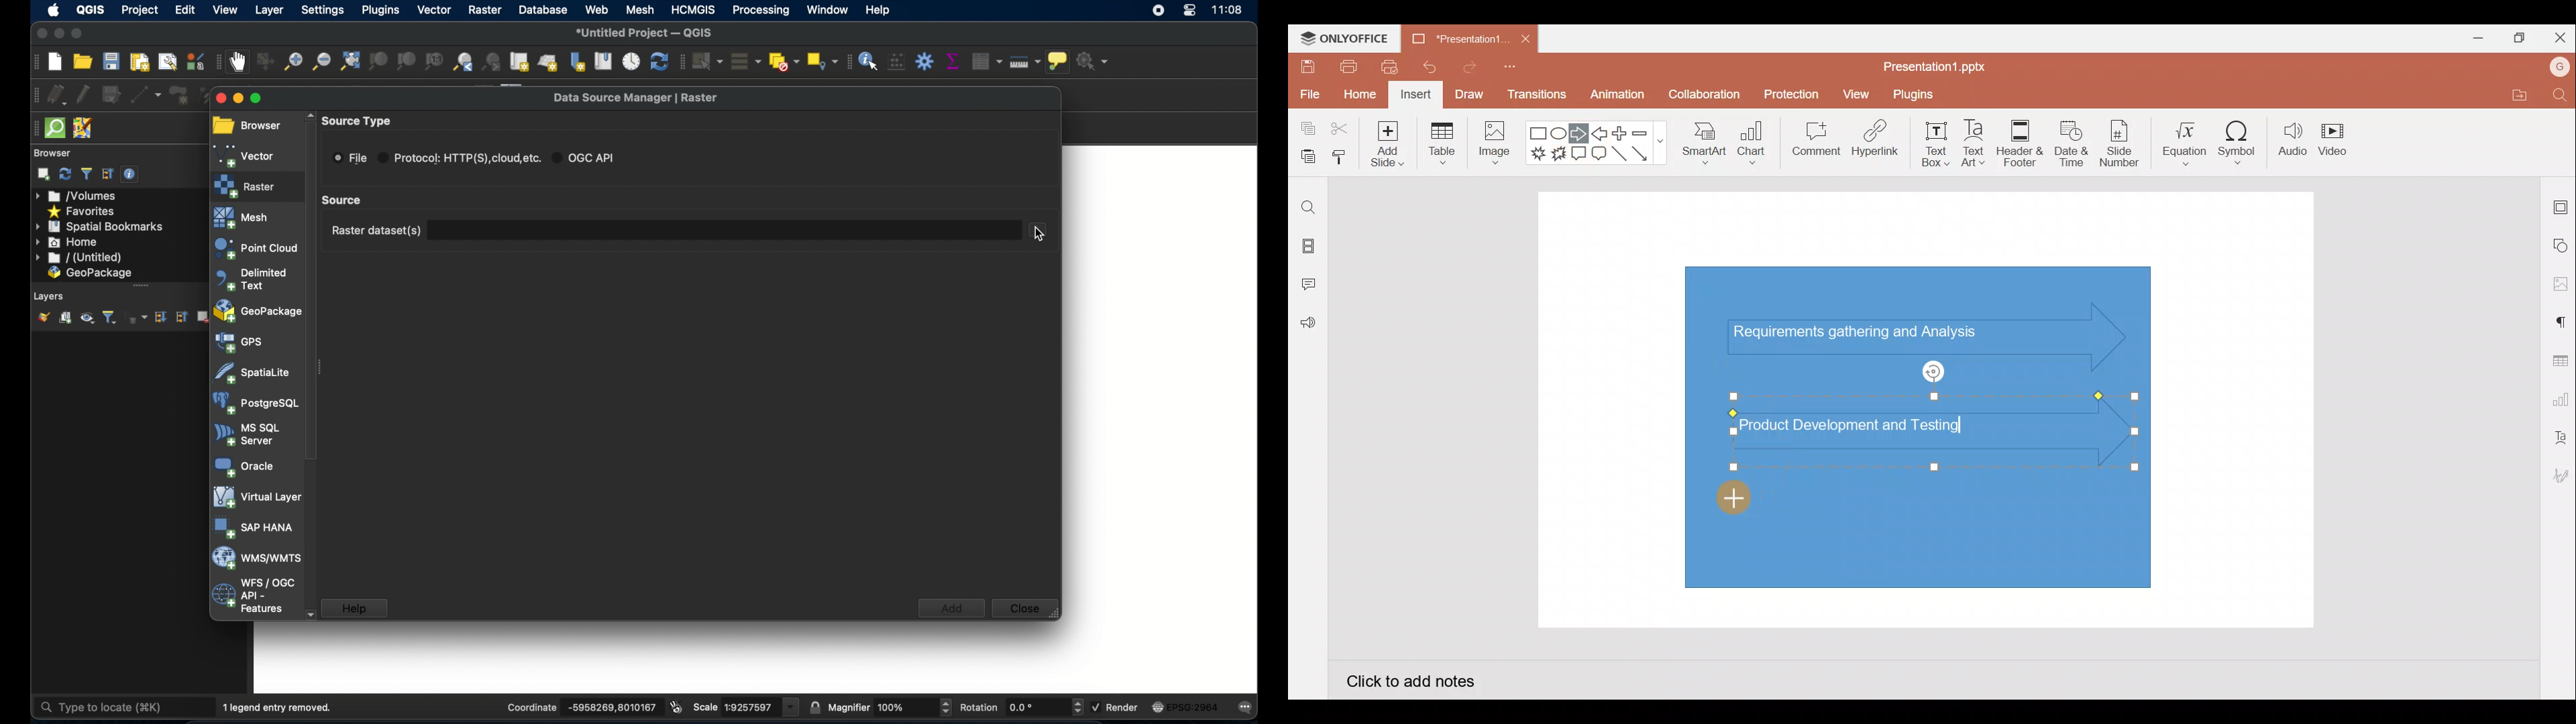 This screenshot has width=2576, height=728. I want to click on Close document, so click(1525, 36).